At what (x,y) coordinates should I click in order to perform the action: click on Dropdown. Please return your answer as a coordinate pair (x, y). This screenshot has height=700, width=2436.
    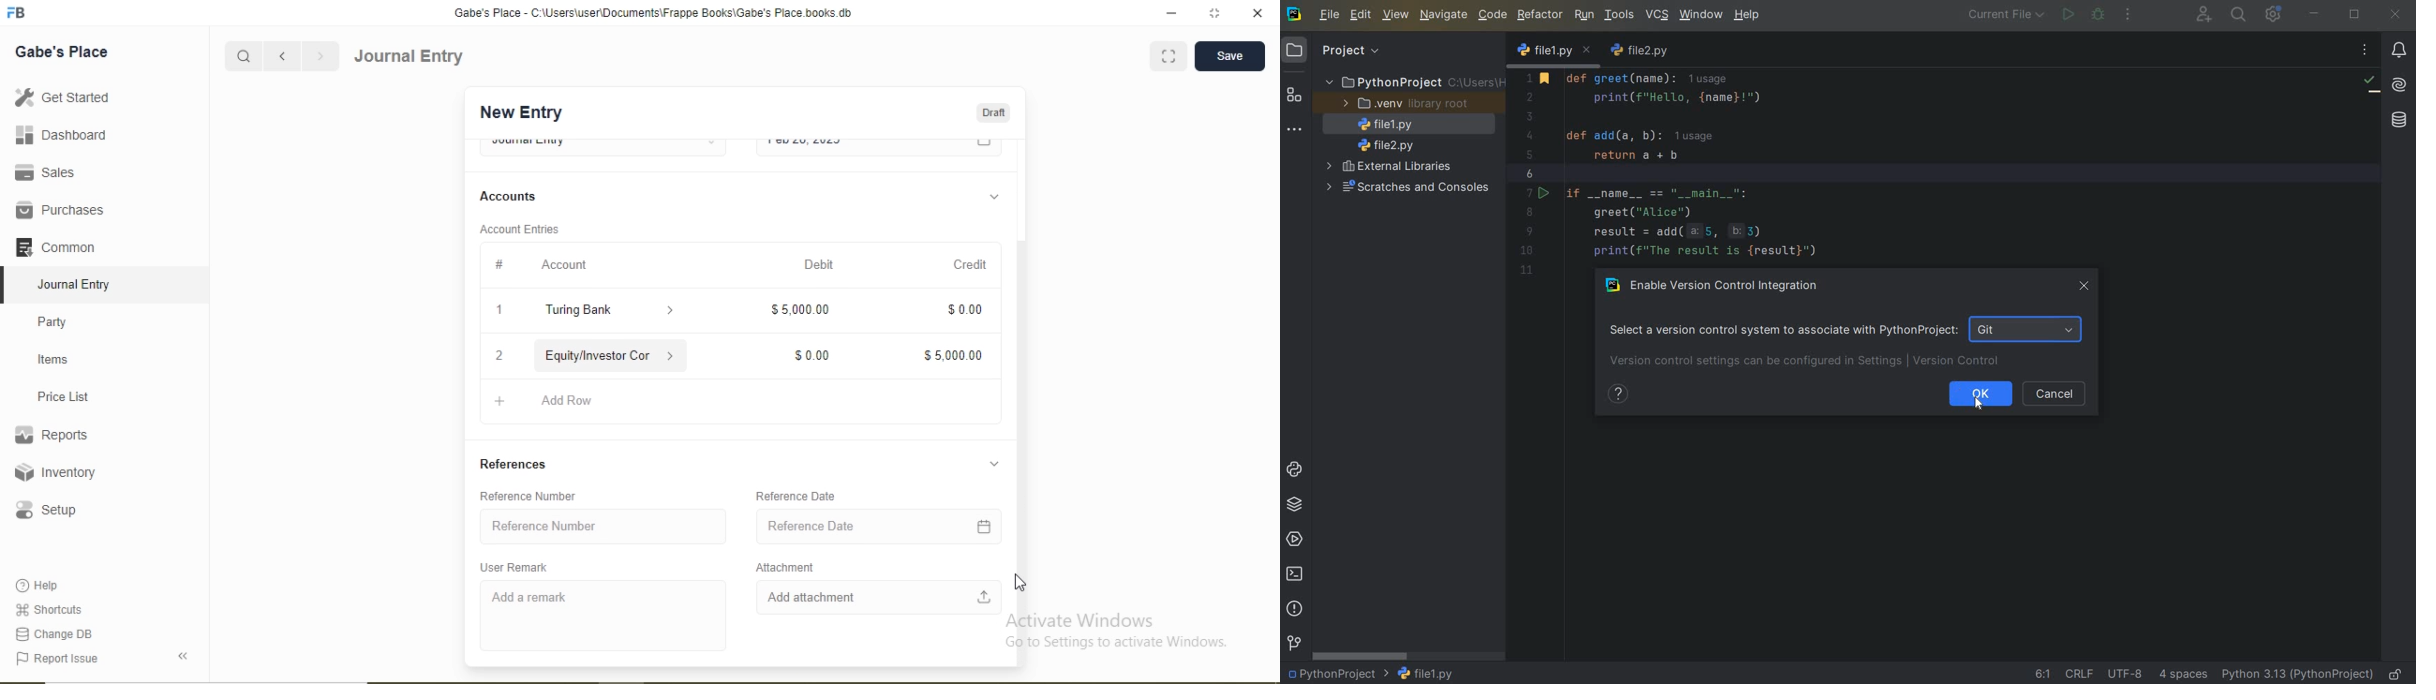
    Looking at the image, I should click on (993, 198).